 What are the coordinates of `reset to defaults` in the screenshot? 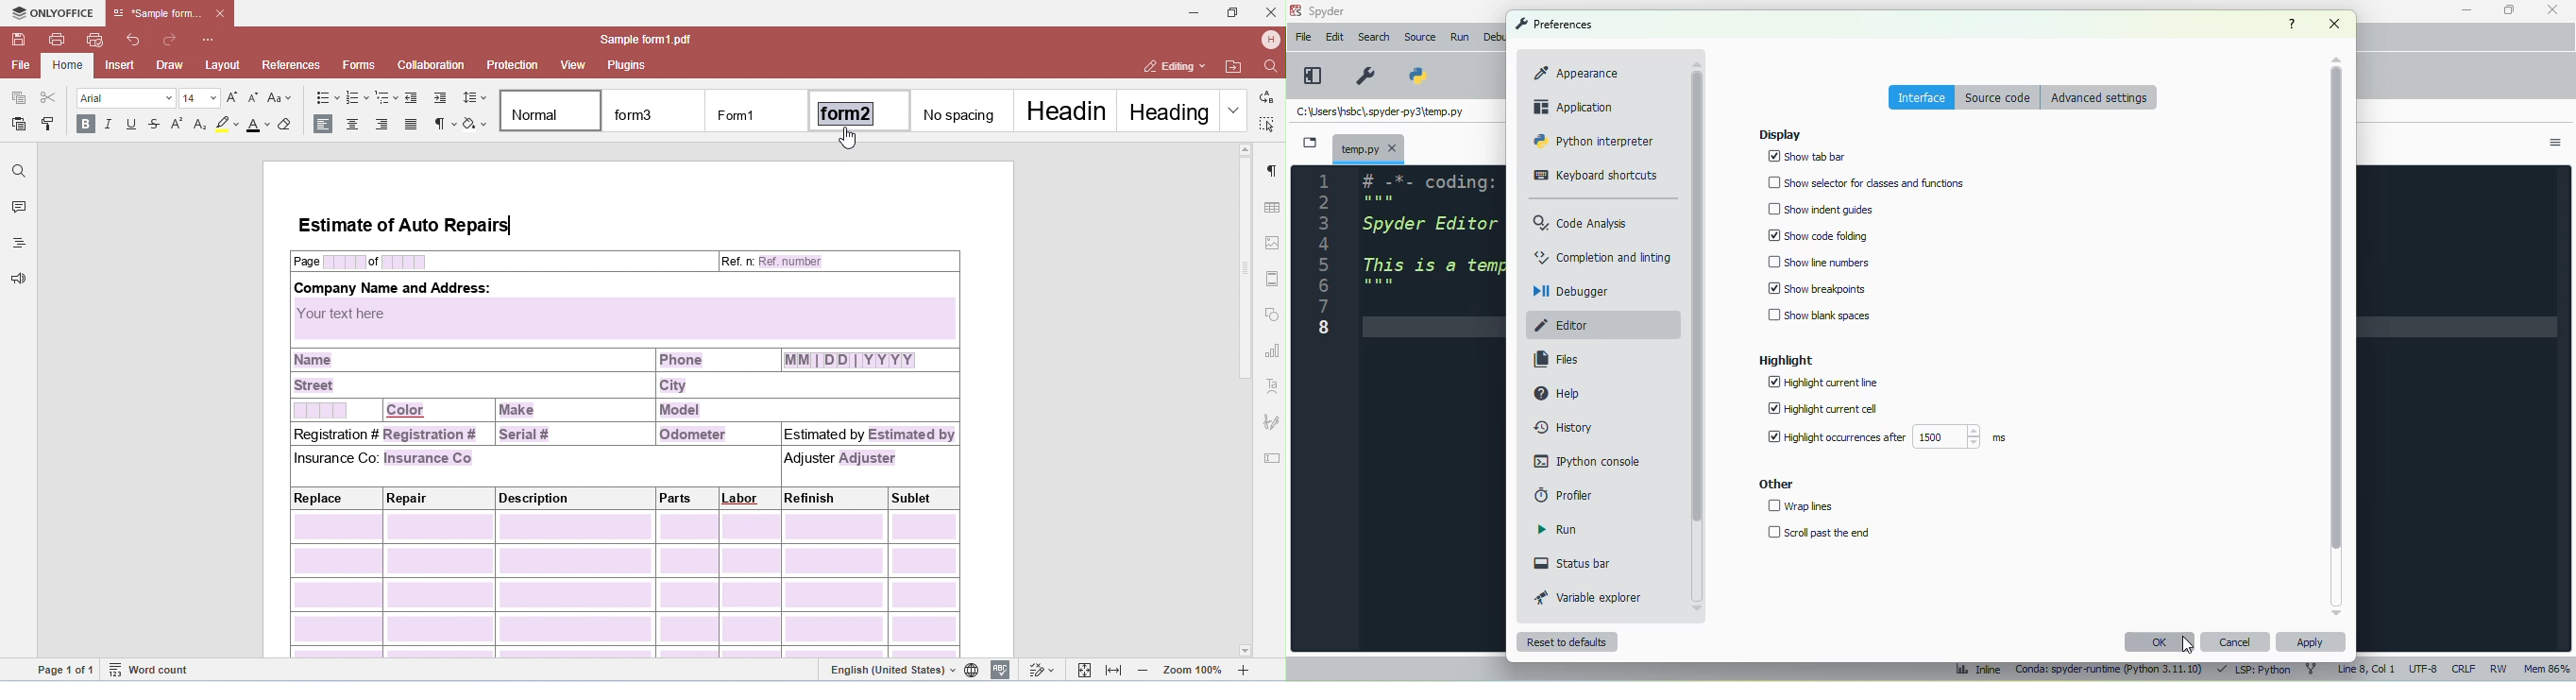 It's located at (1568, 642).